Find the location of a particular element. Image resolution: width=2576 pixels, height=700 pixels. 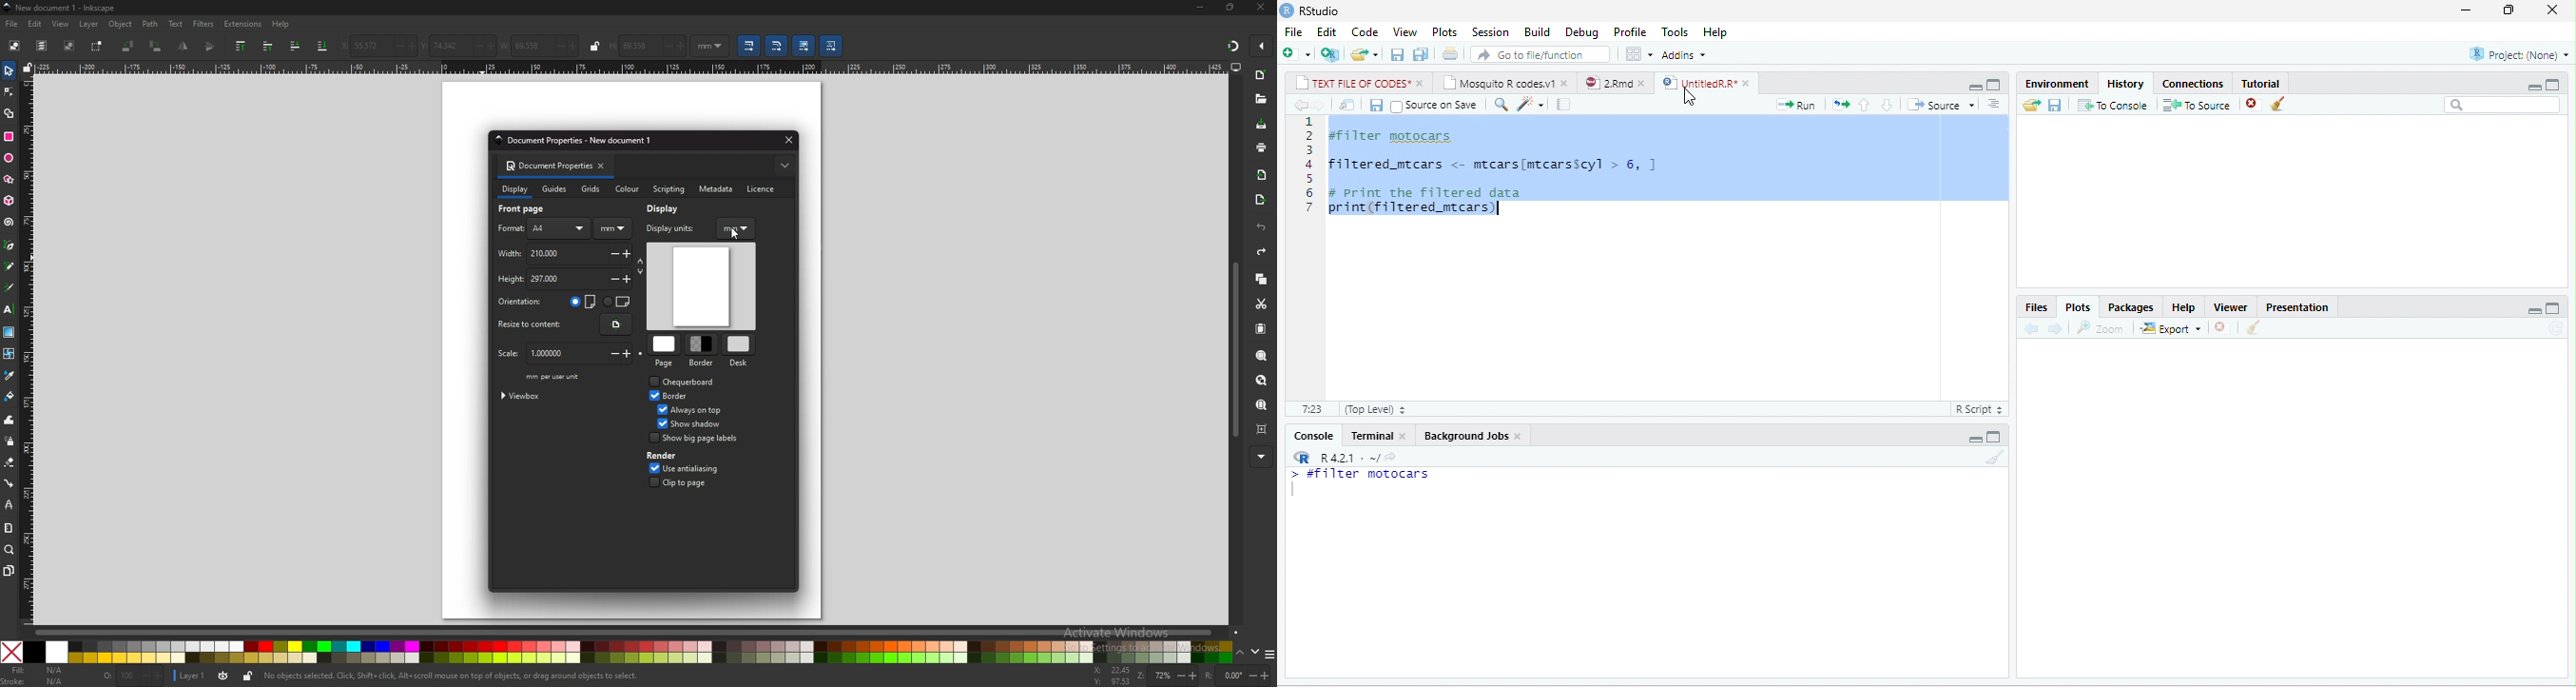

up is located at coordinates (1865, 106).